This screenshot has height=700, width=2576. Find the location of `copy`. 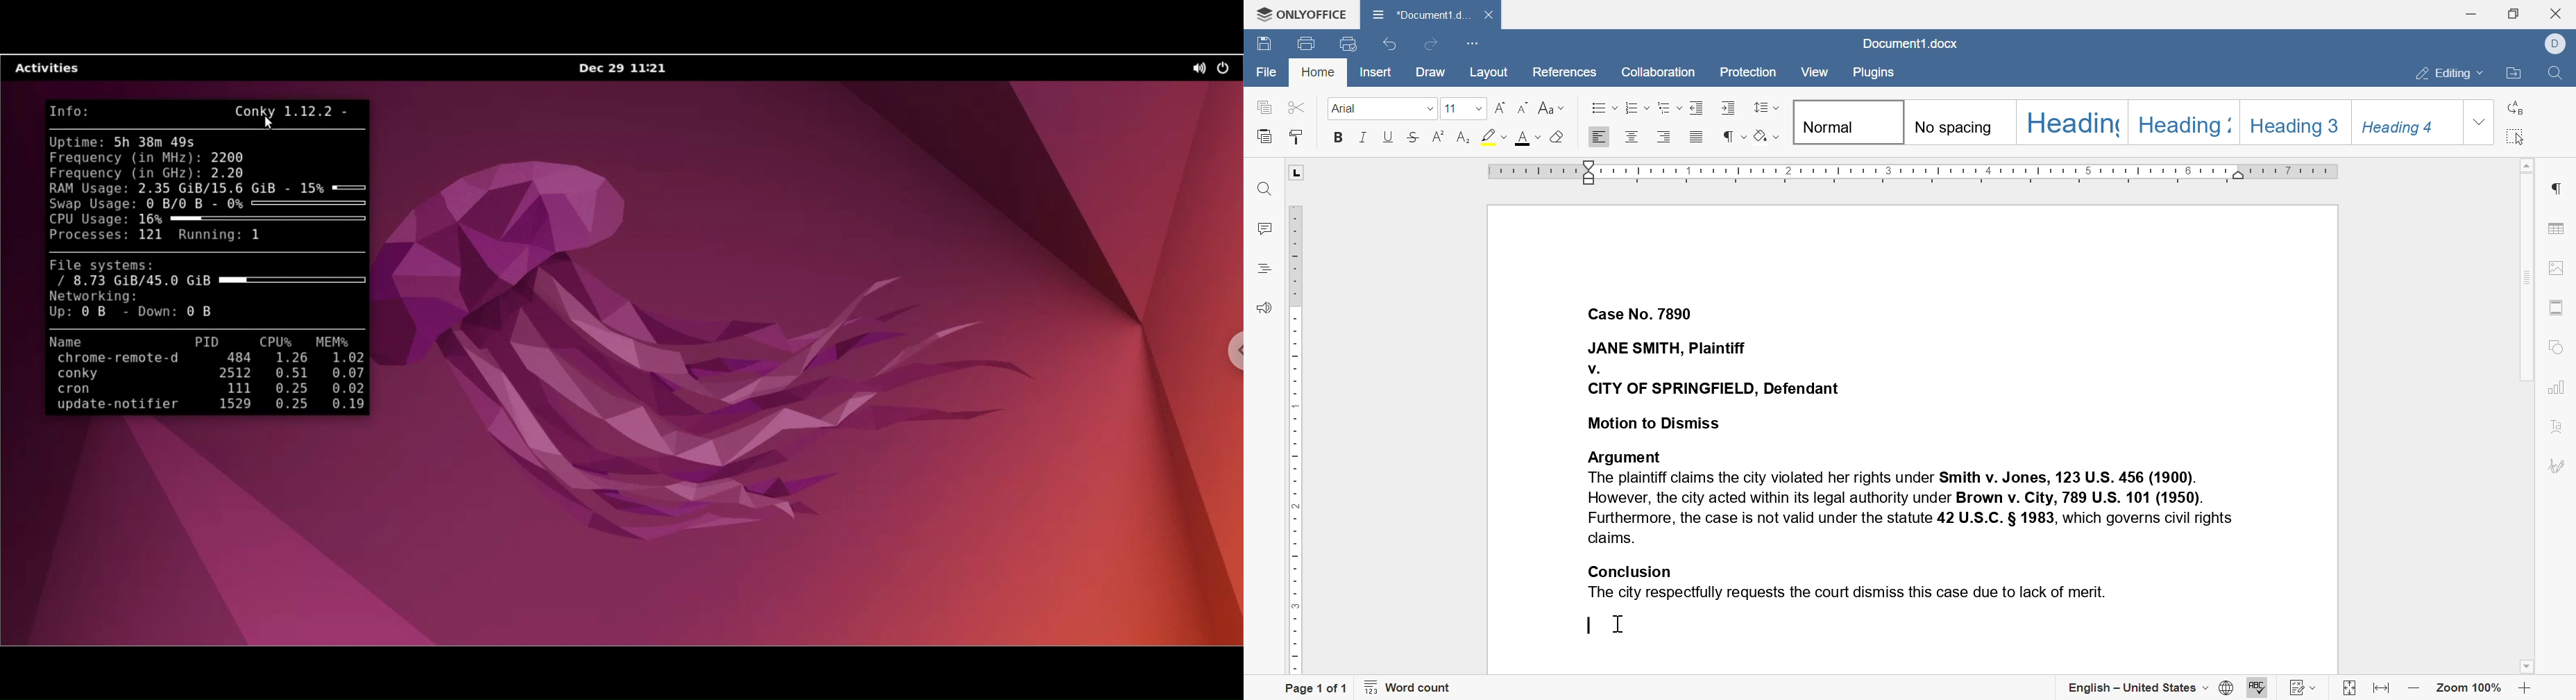

copy is located at coordinates (1264, 107).